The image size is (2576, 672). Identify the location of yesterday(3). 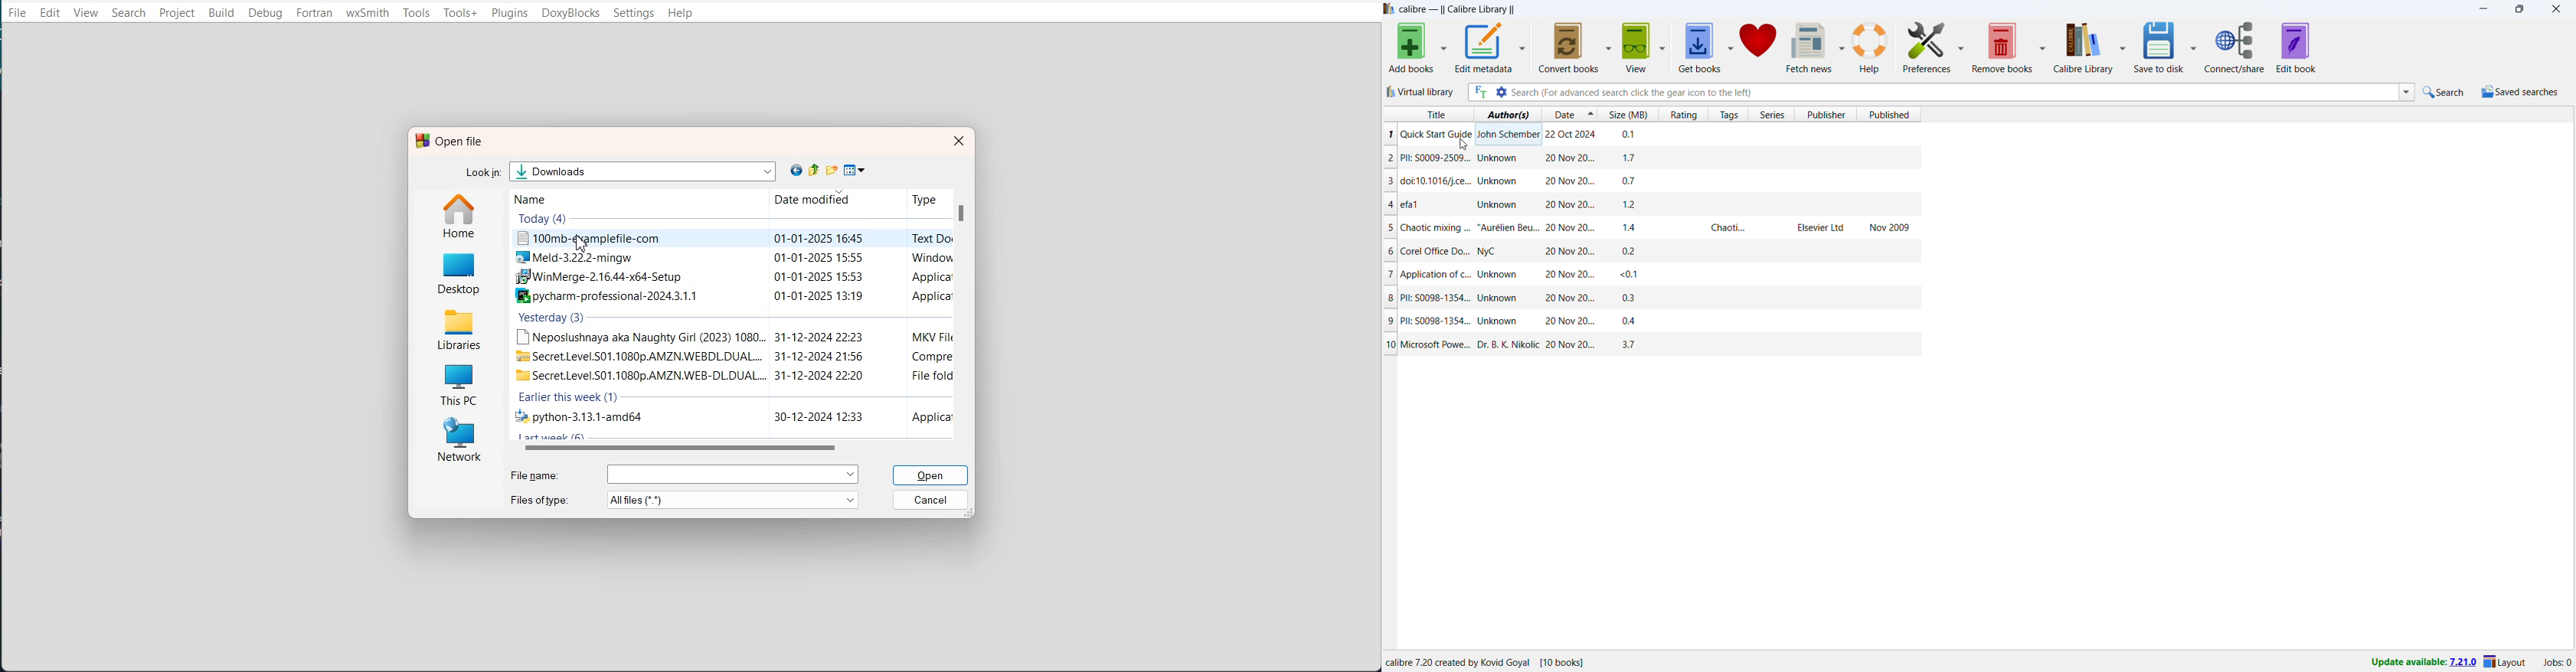
(553, 318).